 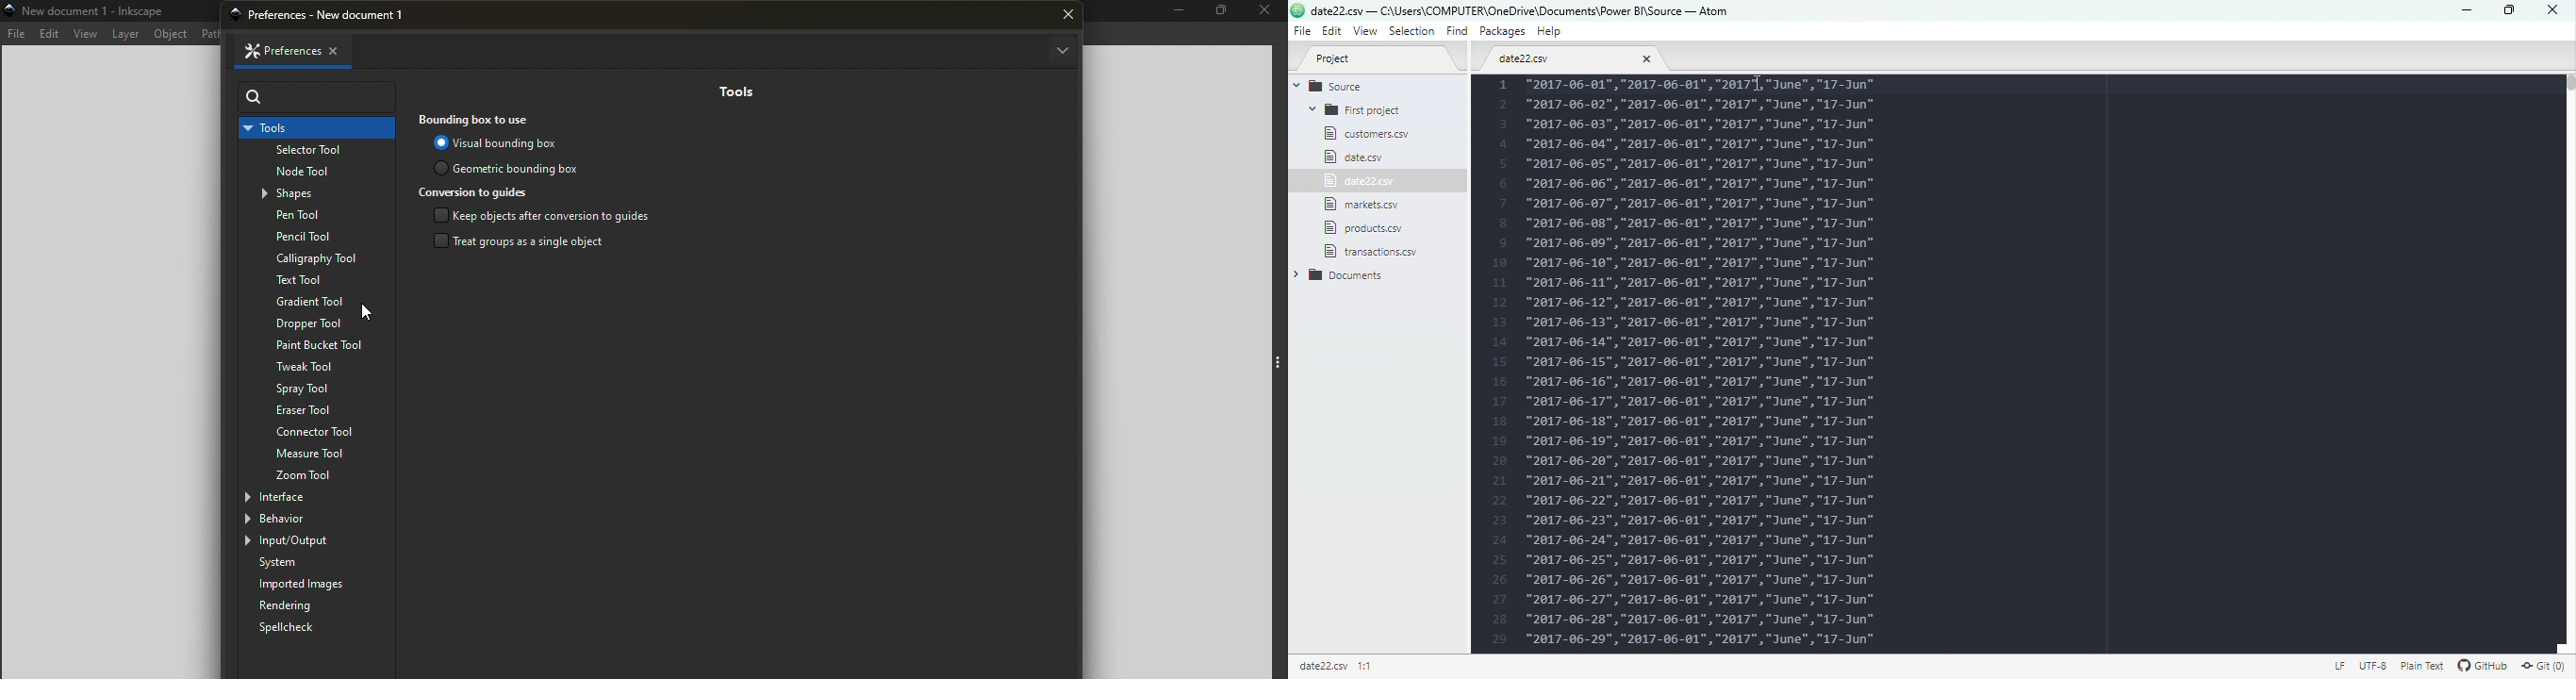 I want to click on Conversion to guides, so click(x=478, y=192).